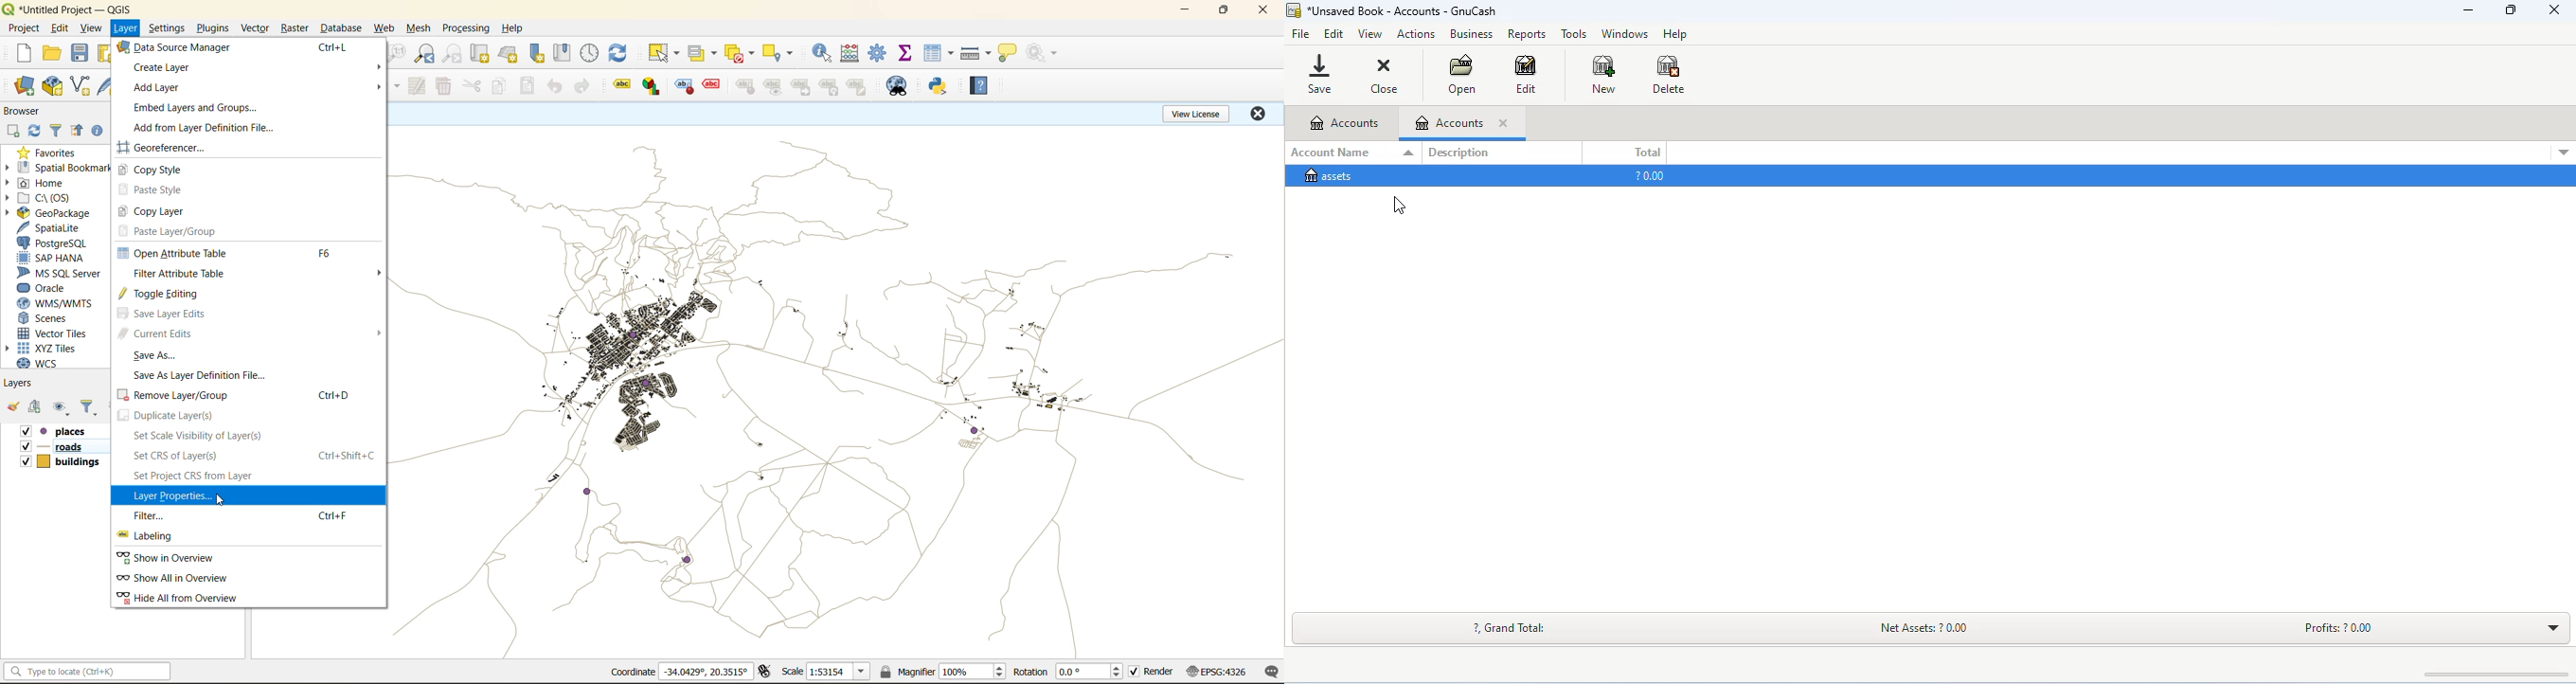 This screenshot has width=2576, height=700. What do you see at coordinates (744, 88) in the screenshot?
I see `label tool 5` at bounding box center [744, 88].